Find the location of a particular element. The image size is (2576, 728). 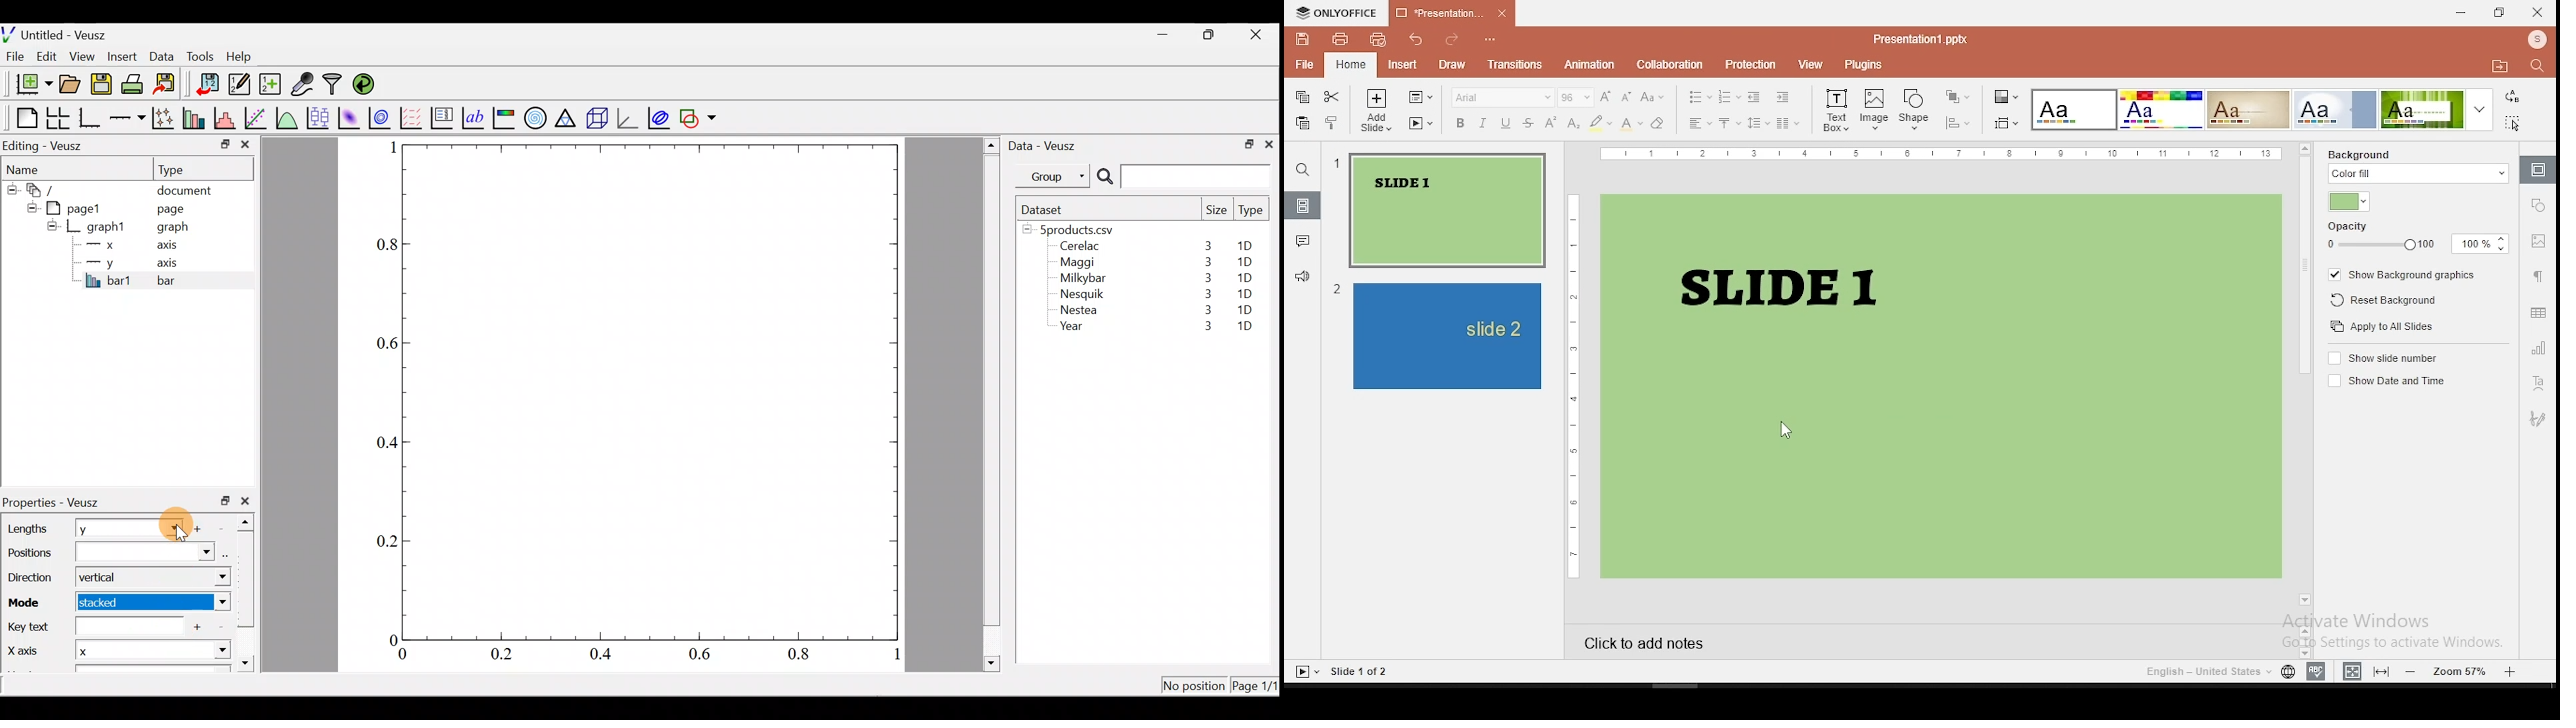

stacked is located at coordinates (109, 603).